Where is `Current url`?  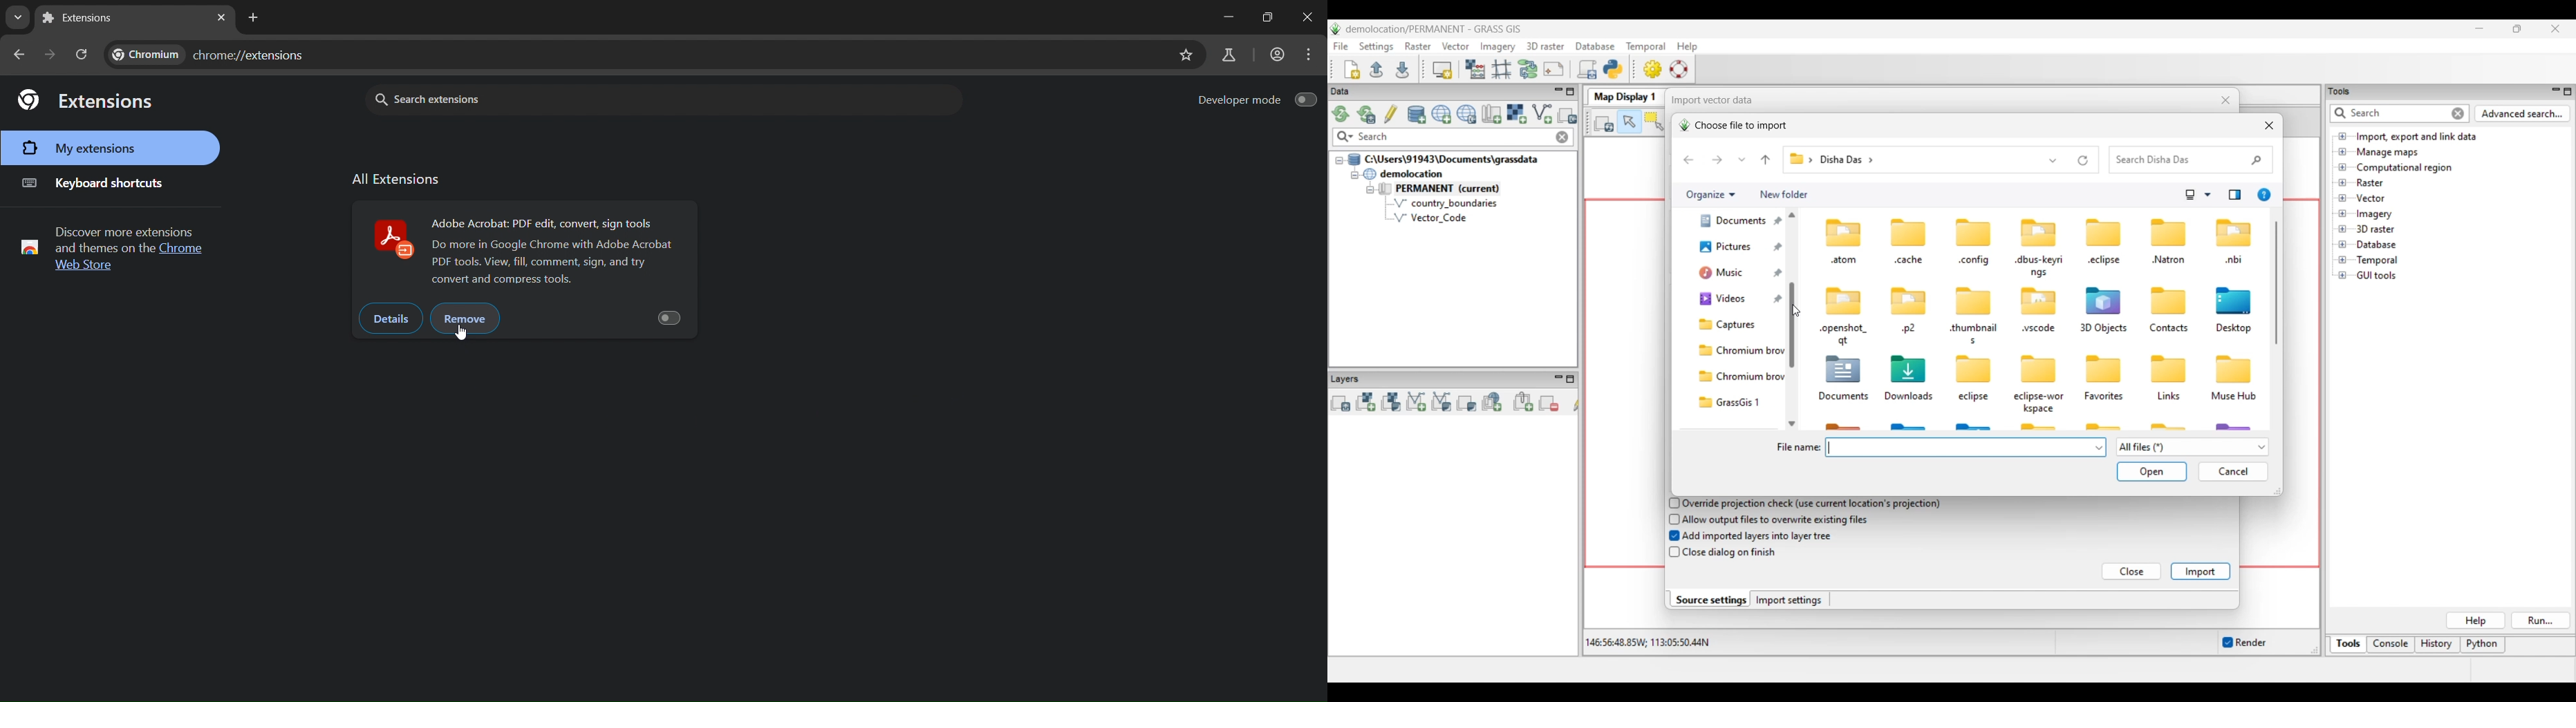
Current url is located at coordinates (637, 54).